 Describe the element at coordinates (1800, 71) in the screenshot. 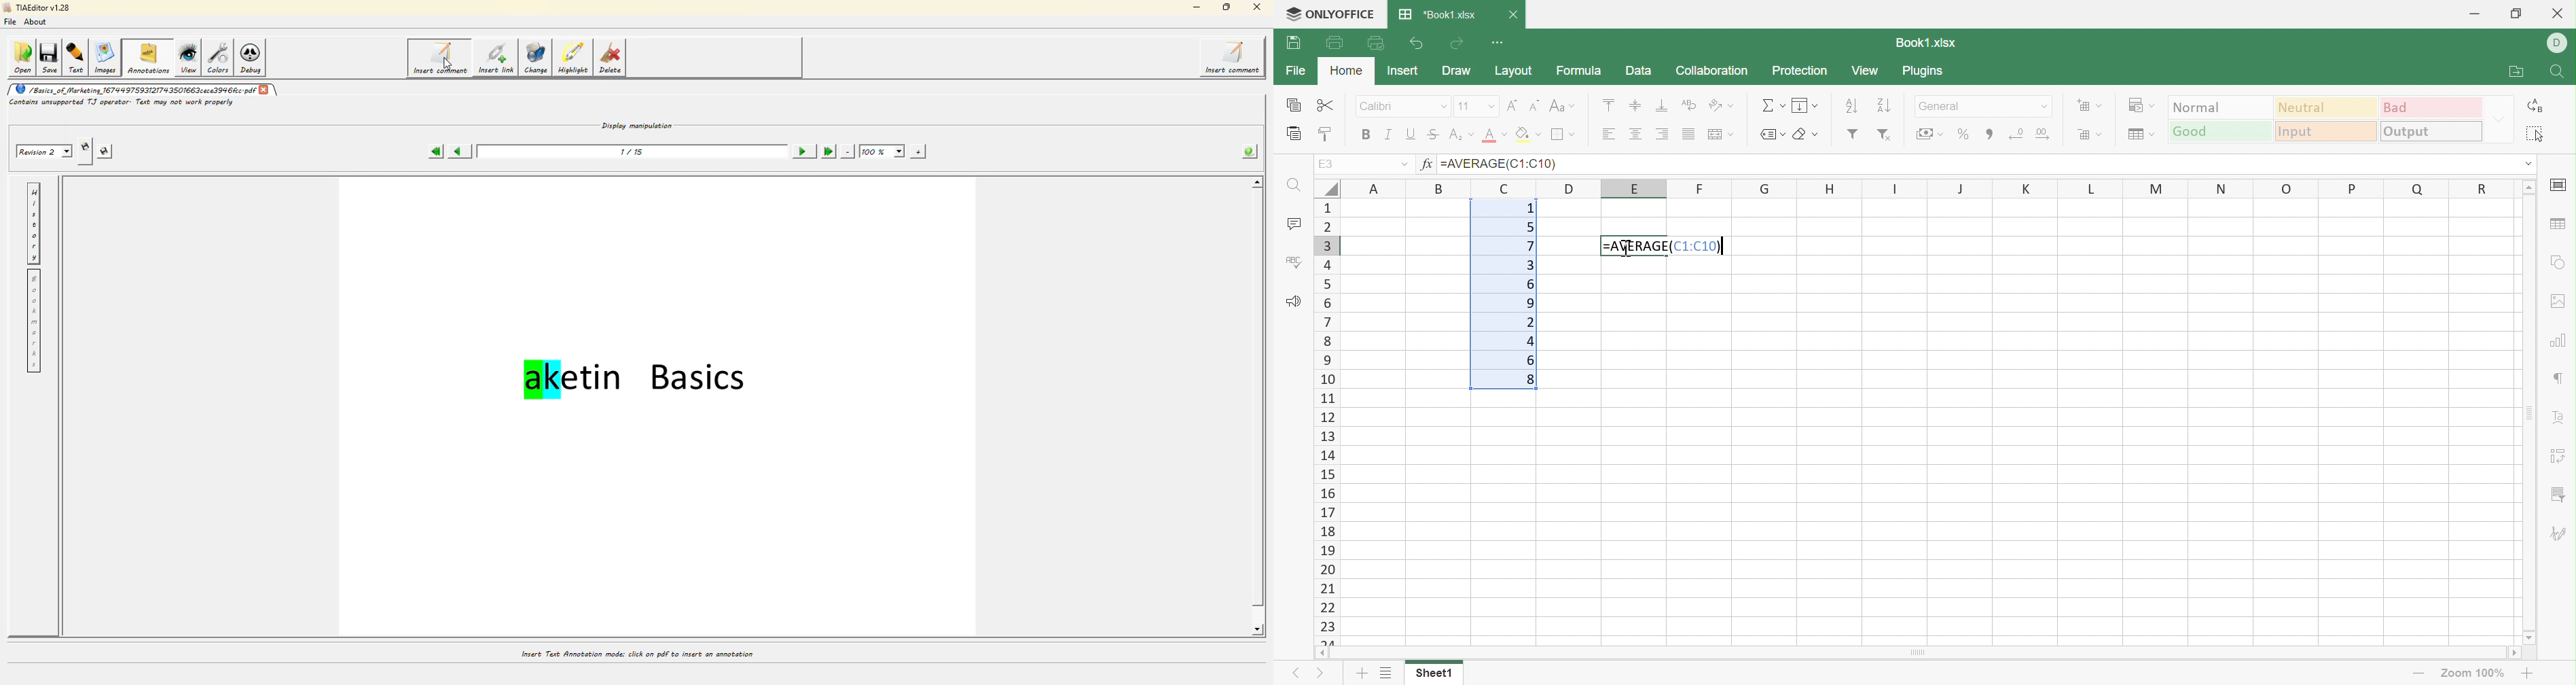

I see `Protection` at that location.